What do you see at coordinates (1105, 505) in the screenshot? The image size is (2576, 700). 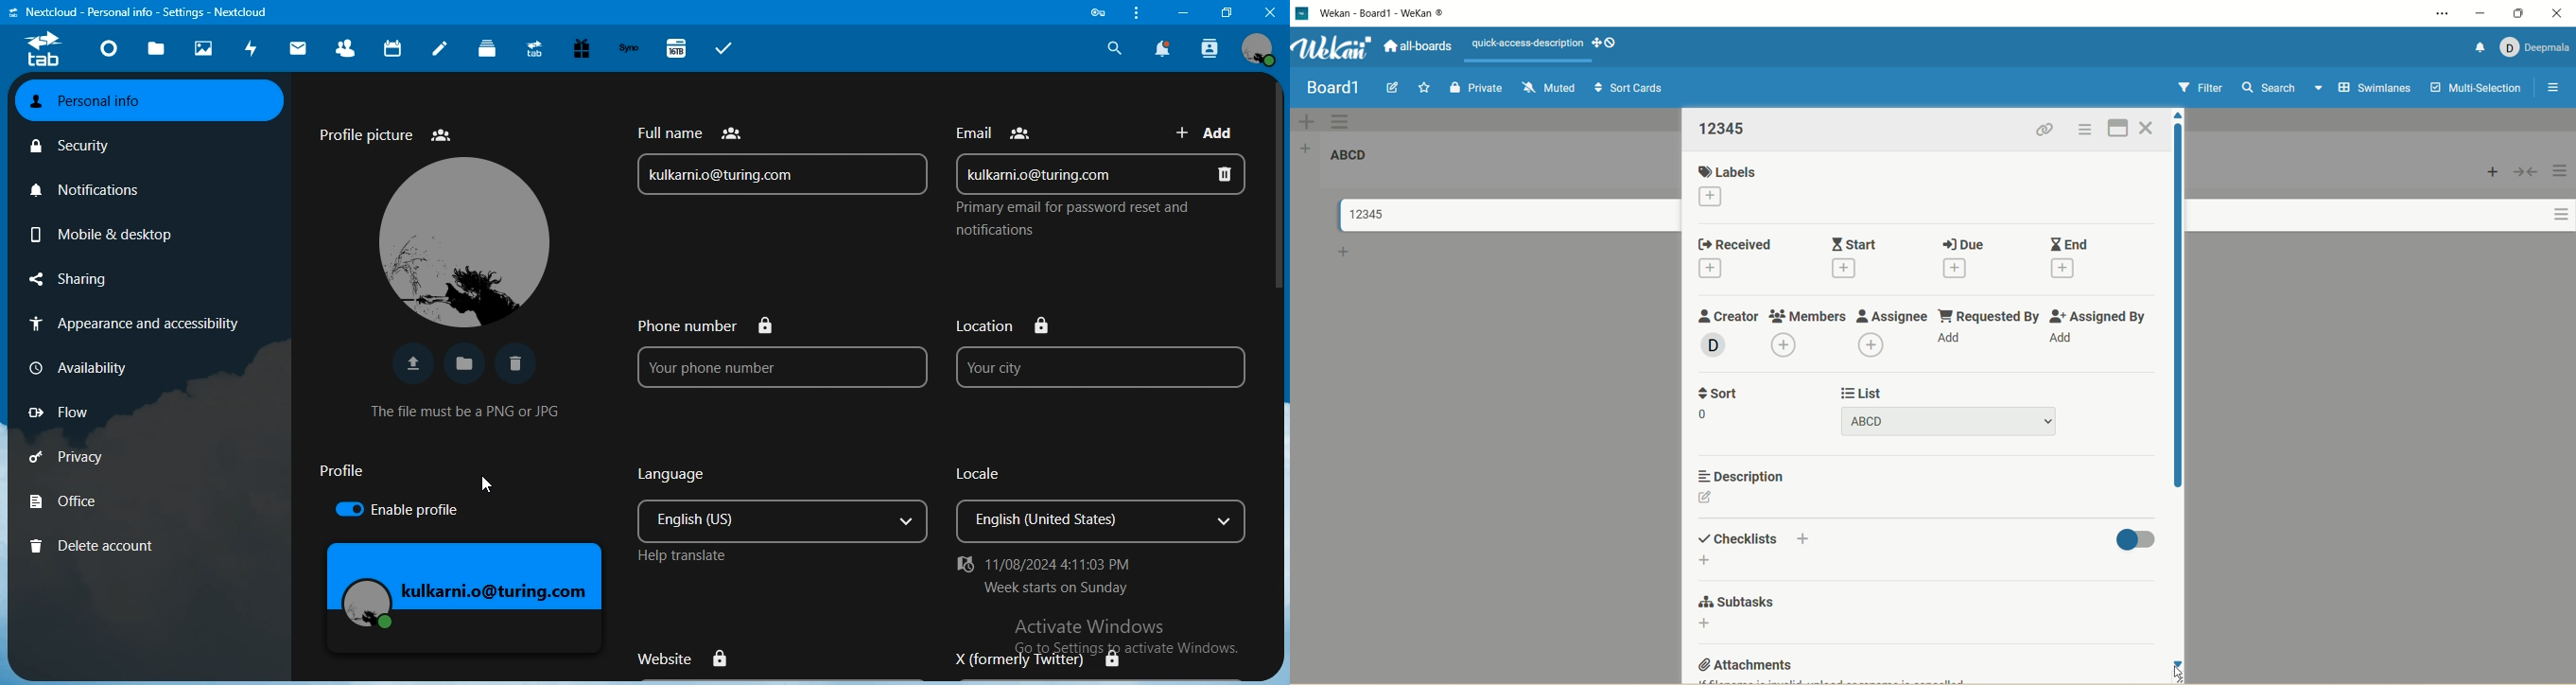 I see `locale` at bounding box center [1105, 505].